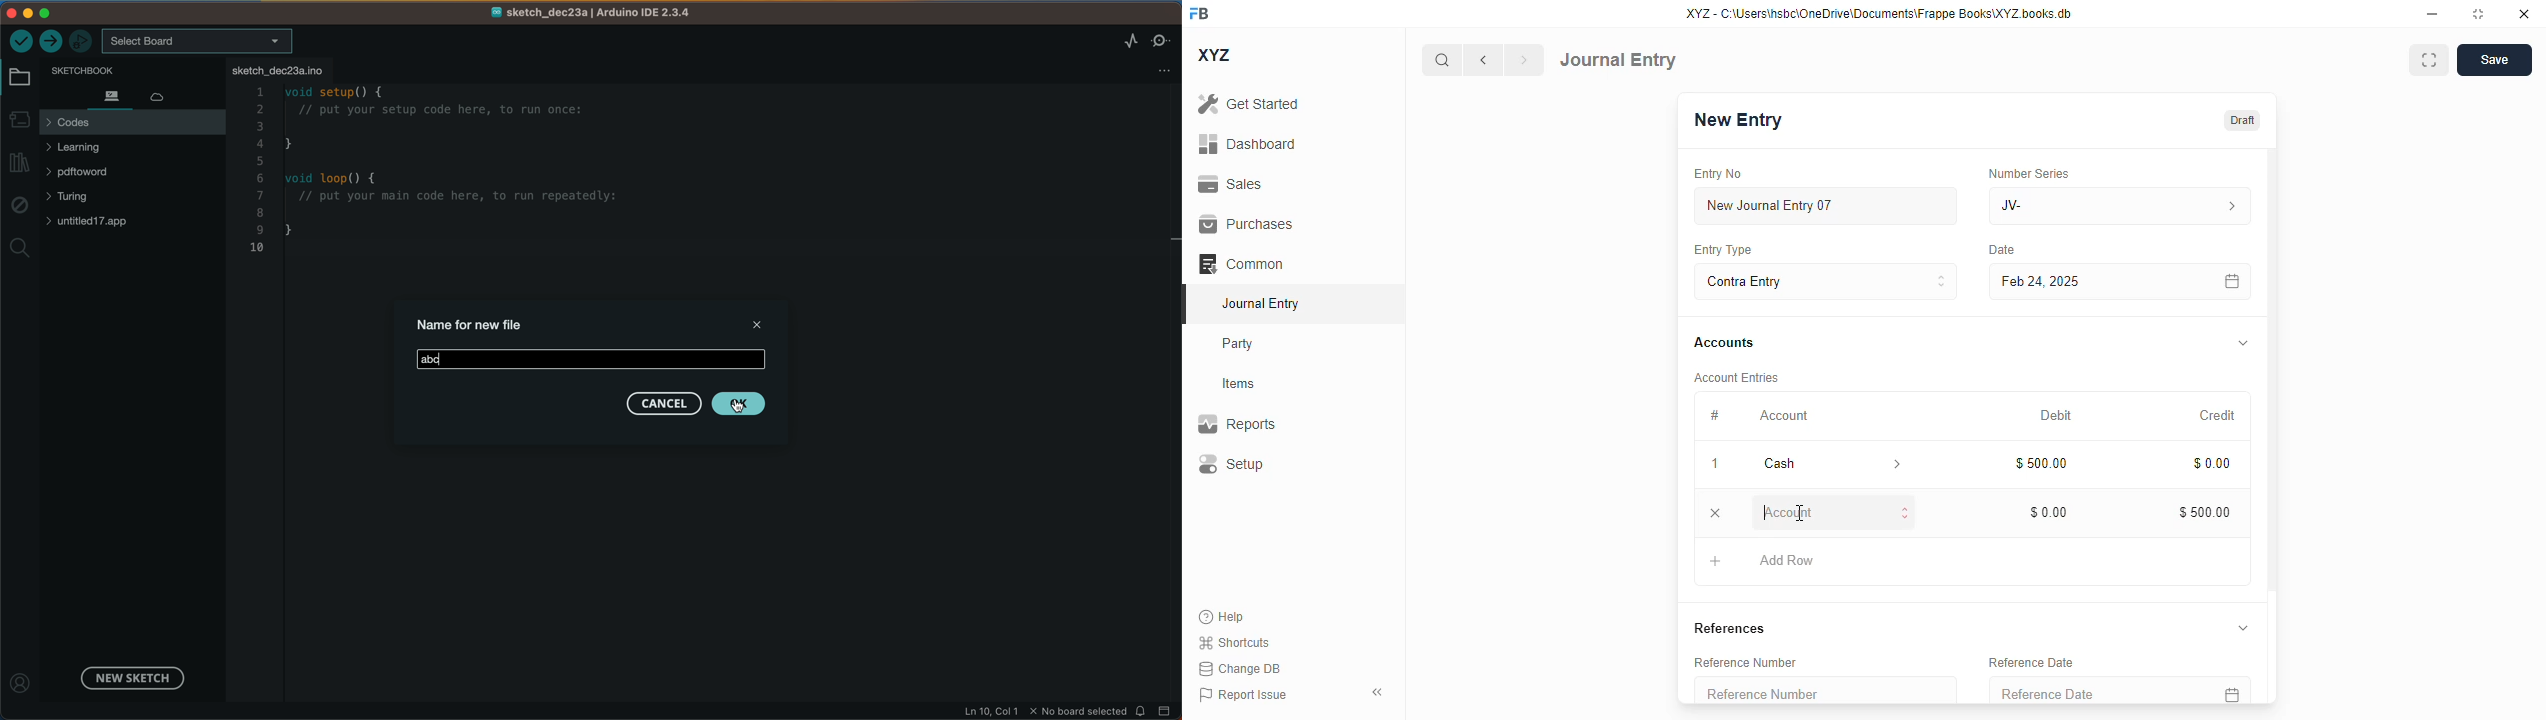 This screenshot has height=728, width=2548. I want to click on new journal entry 07, so click(1827, 205).